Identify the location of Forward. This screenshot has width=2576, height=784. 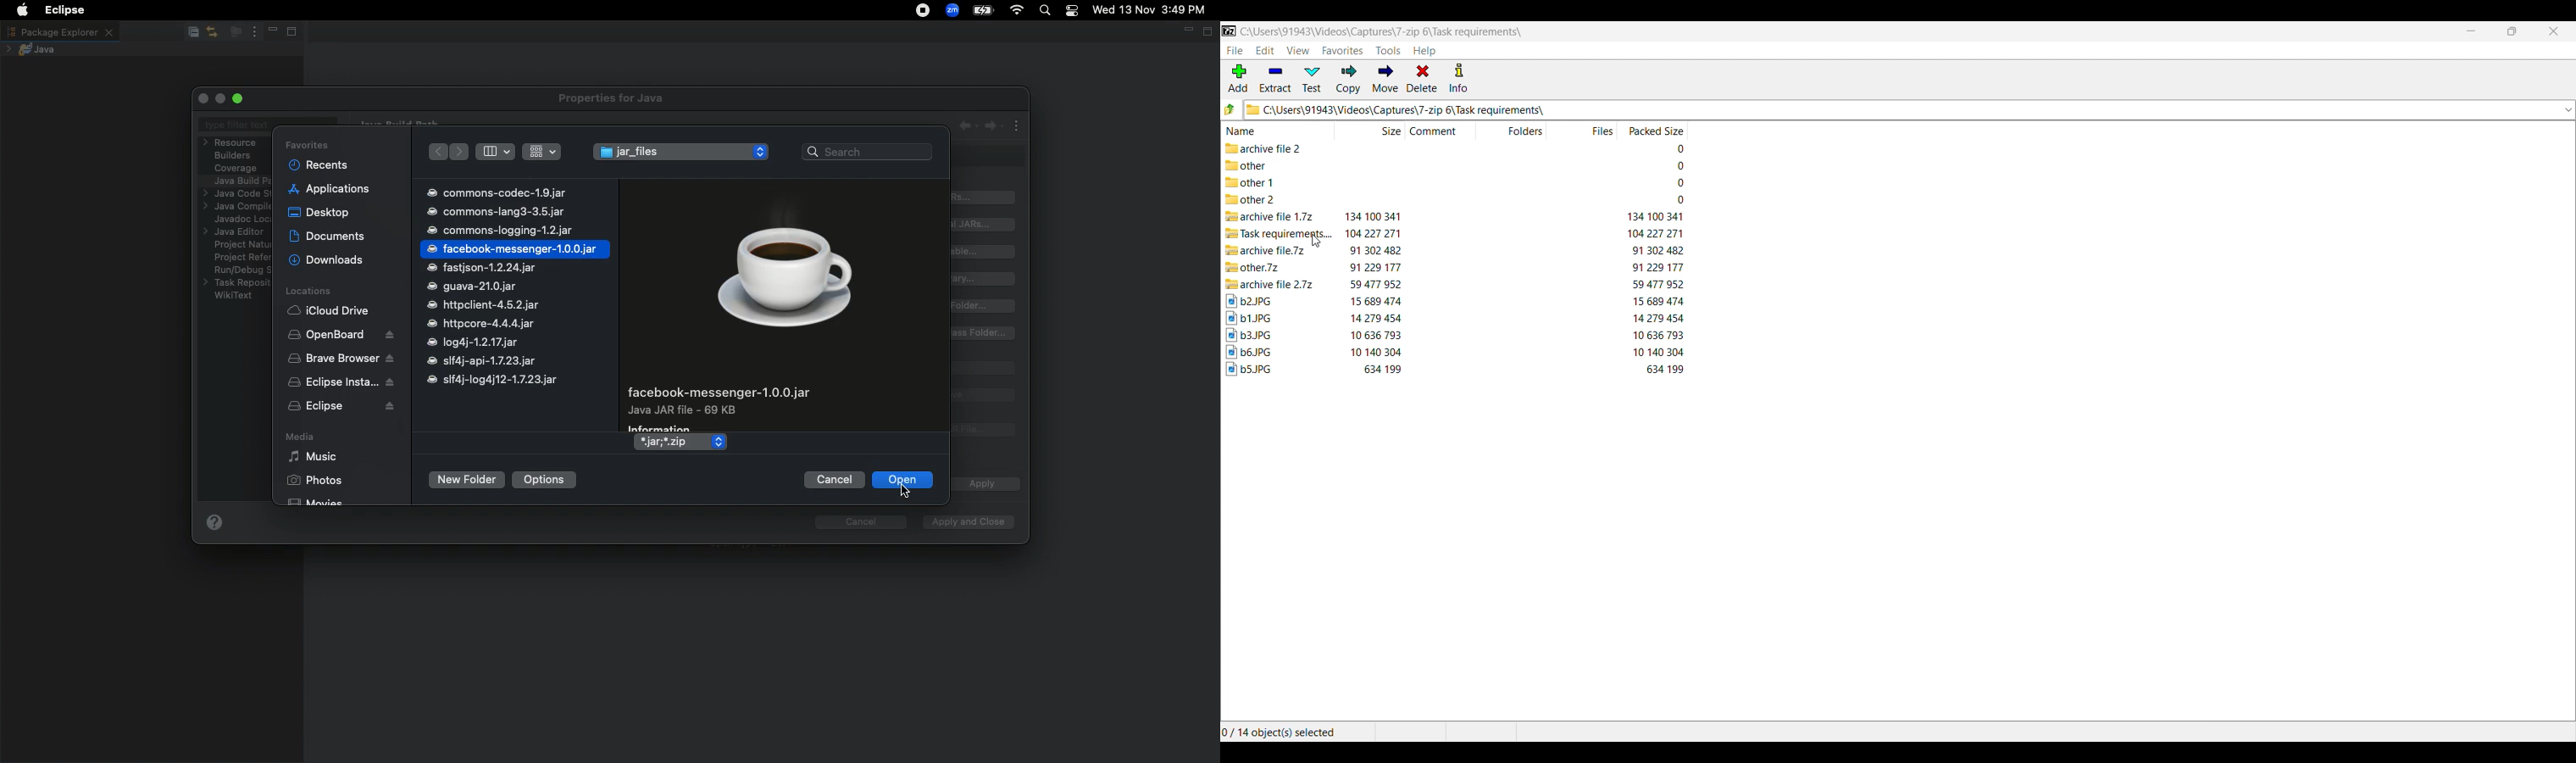
(461, 152).